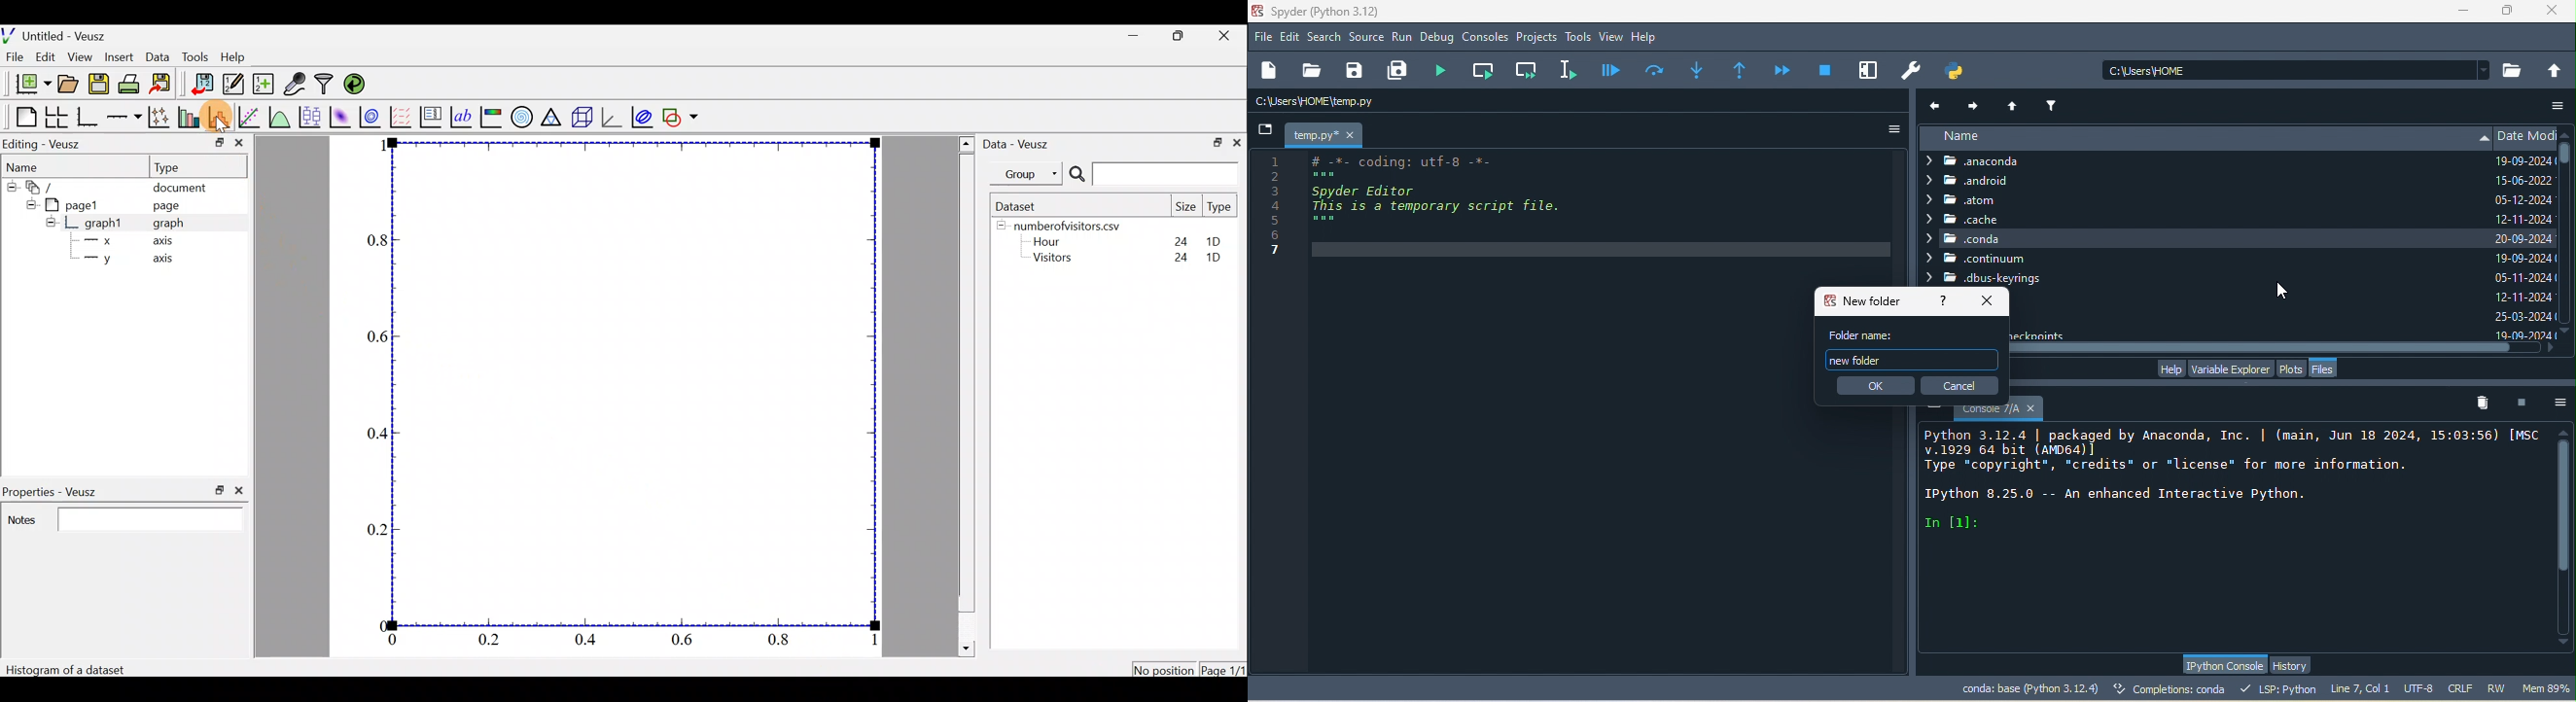  I want to click on cursor movement, so click(2284, 292).